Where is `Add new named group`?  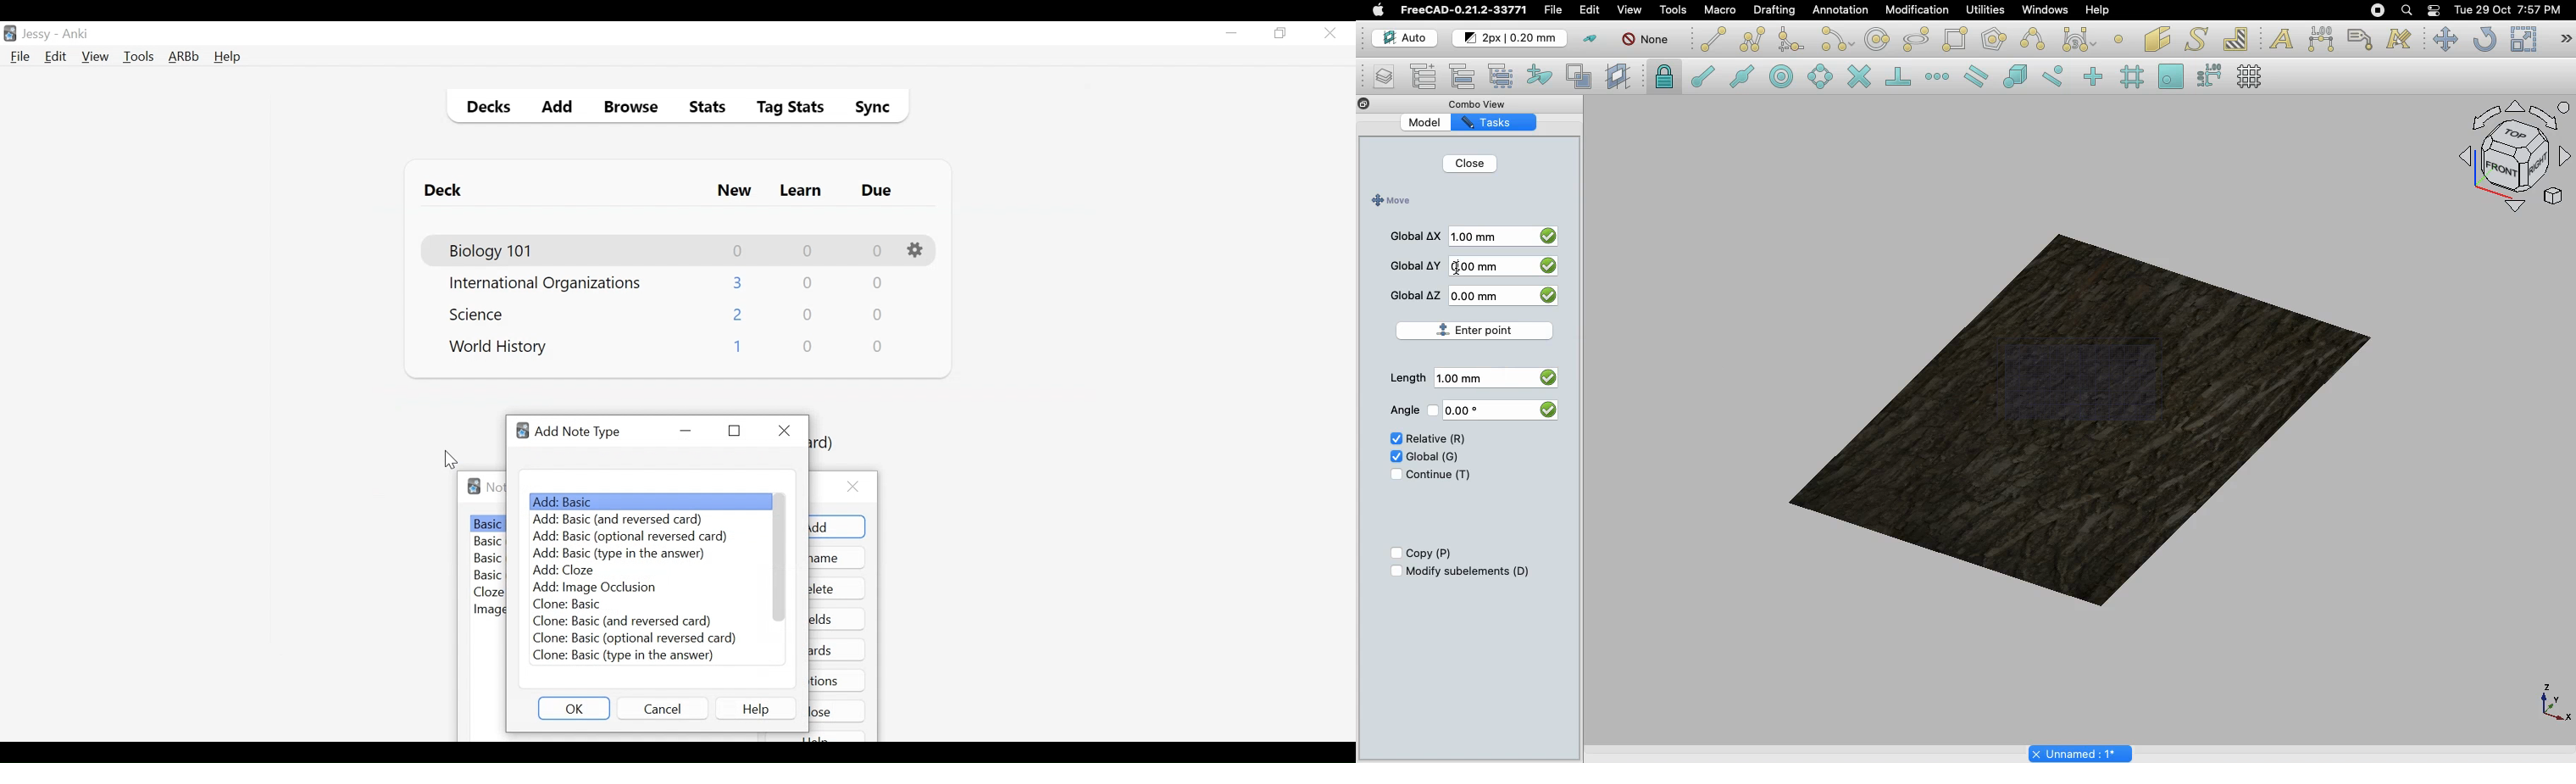
Add new named group is located at coordinates (1427, 78).